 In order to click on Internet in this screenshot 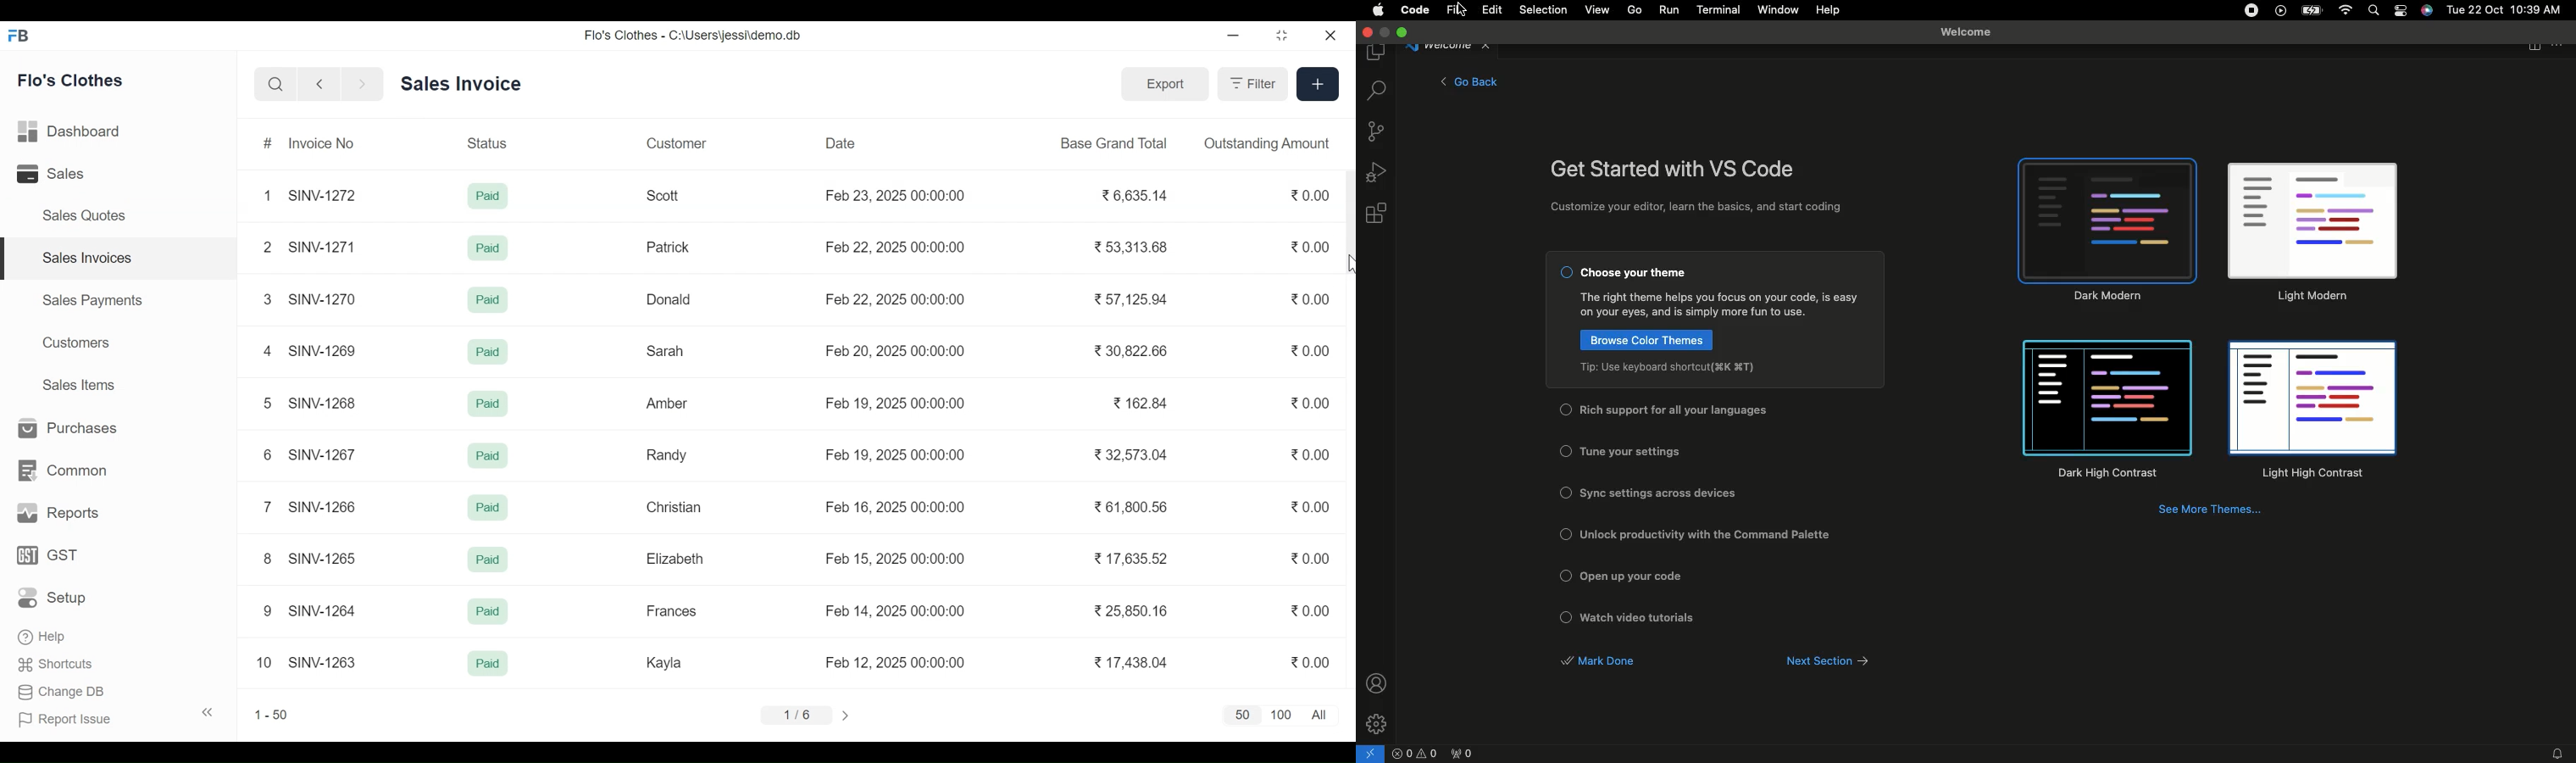, I will do `click(2346, 12)`.